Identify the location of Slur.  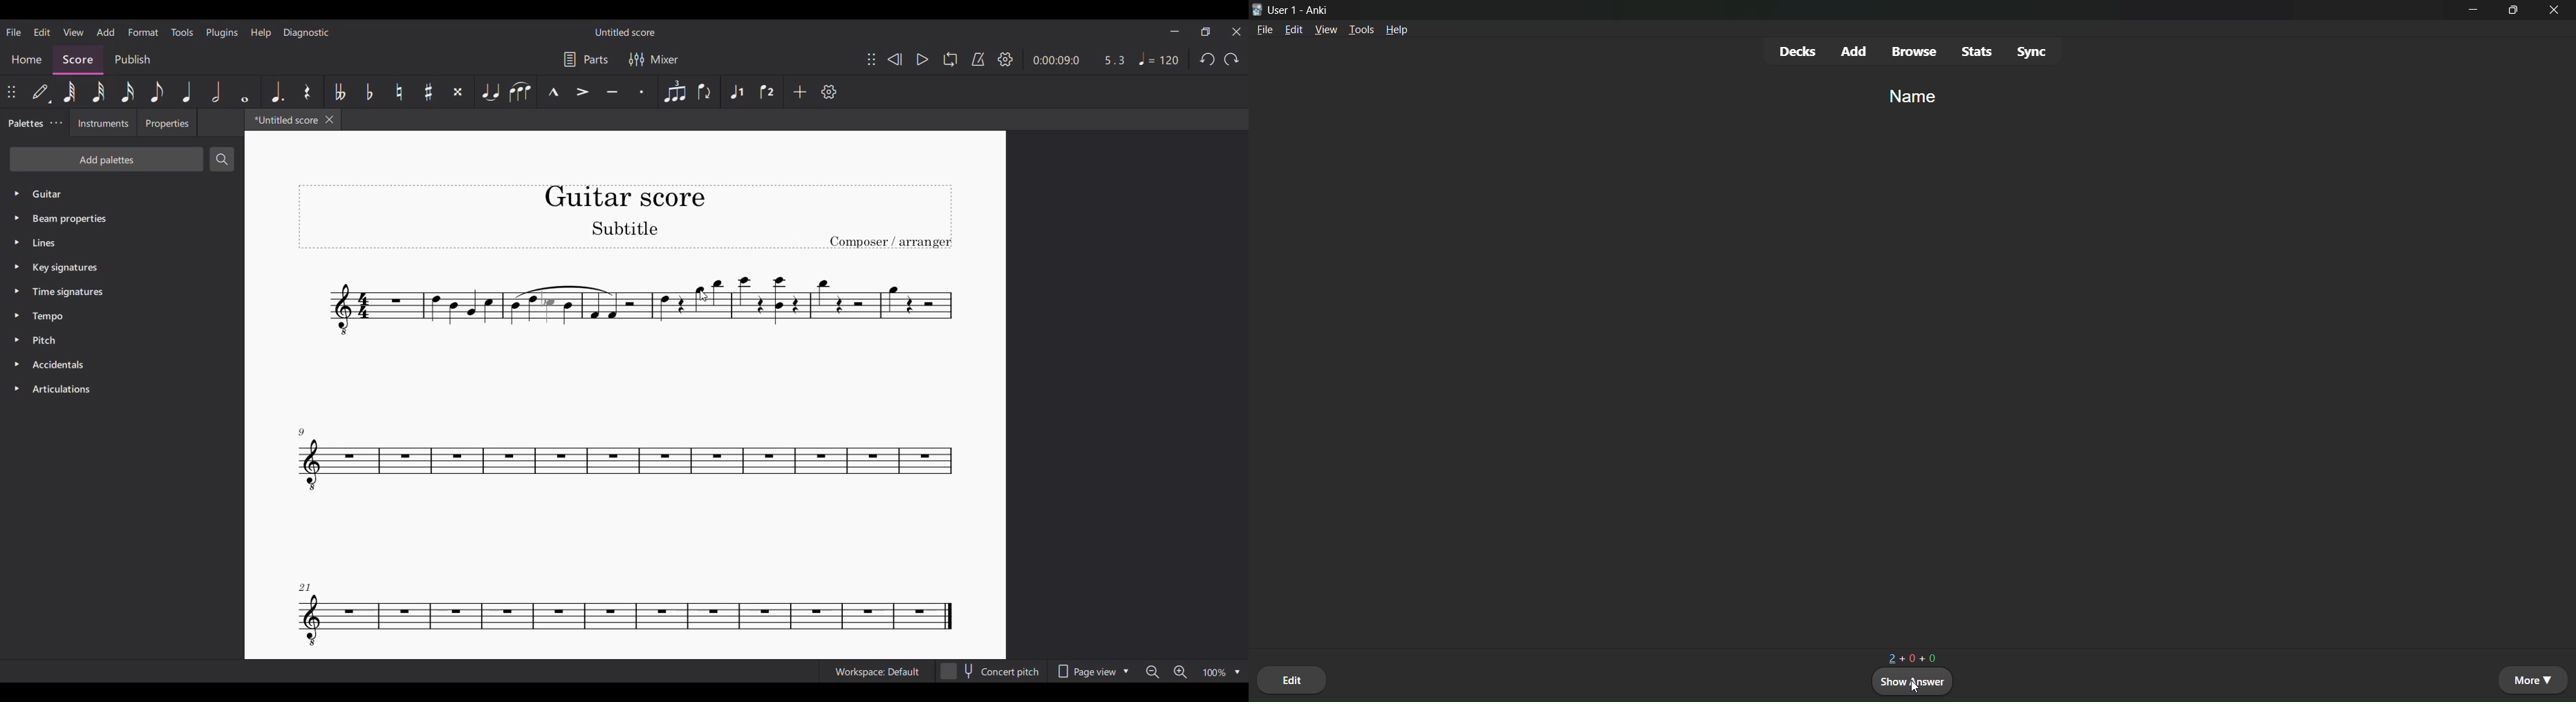
(520, 92).